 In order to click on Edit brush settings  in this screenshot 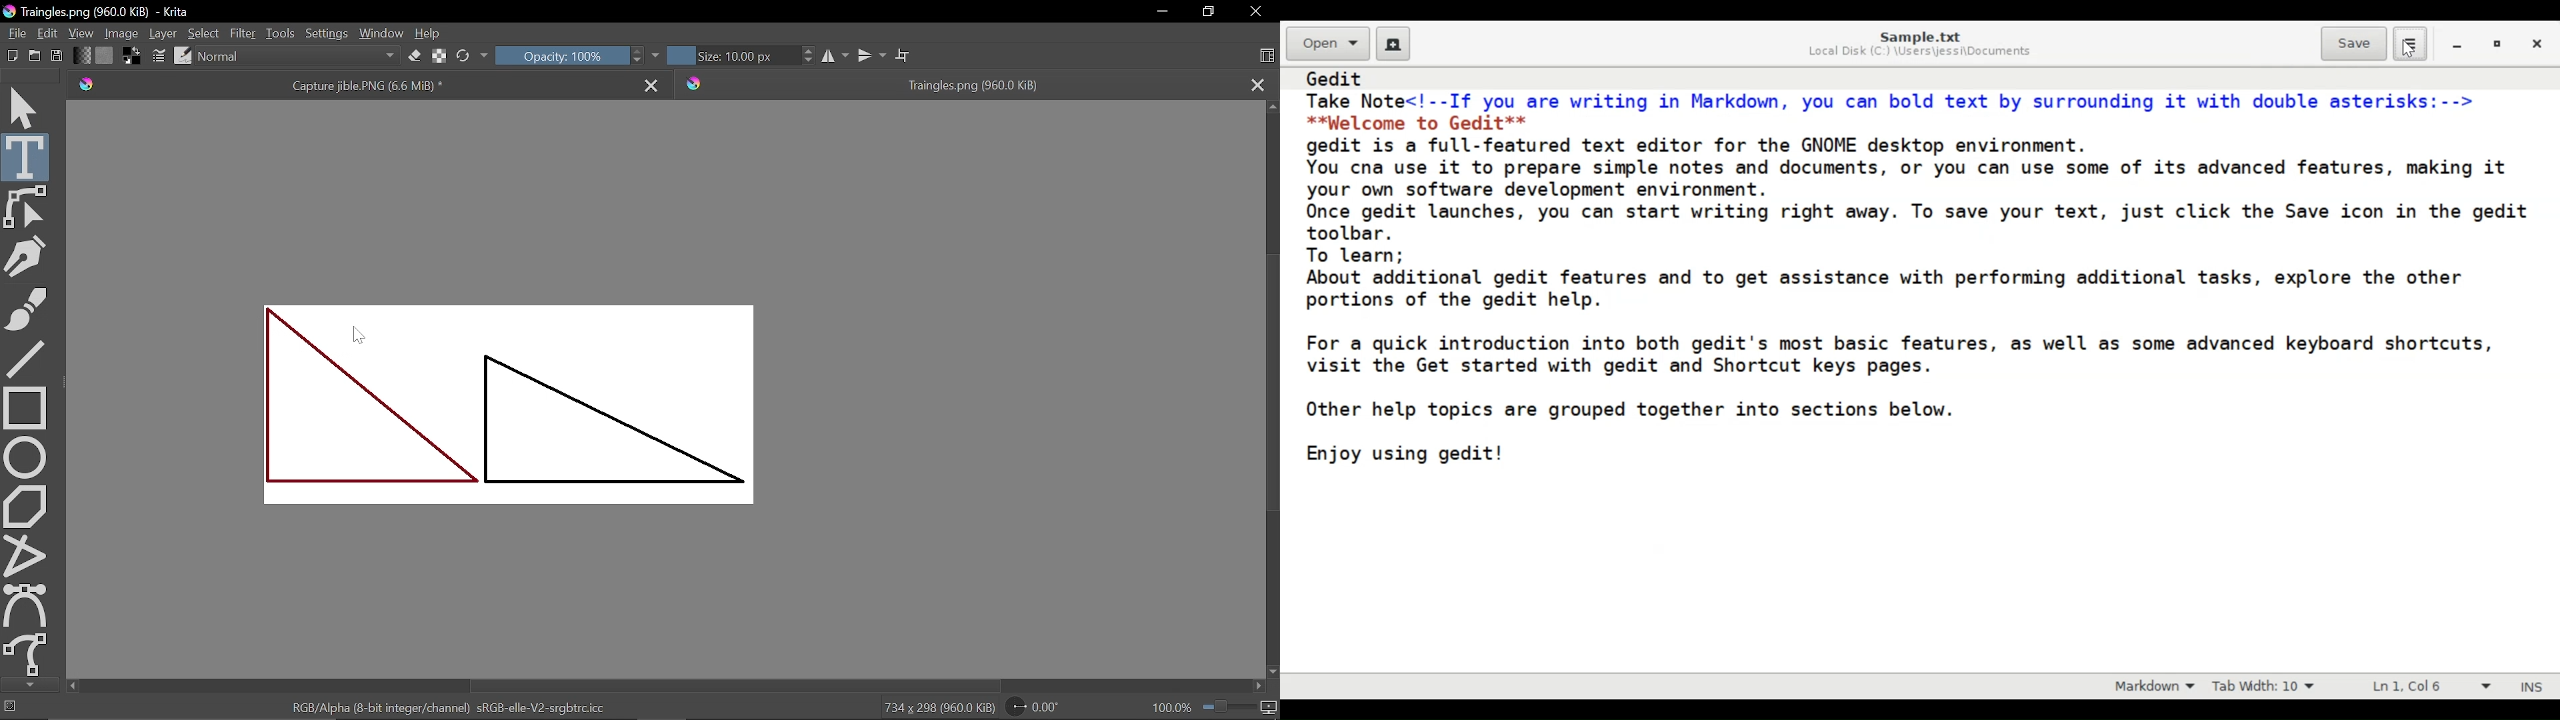, I will do `click(160, 57)`.